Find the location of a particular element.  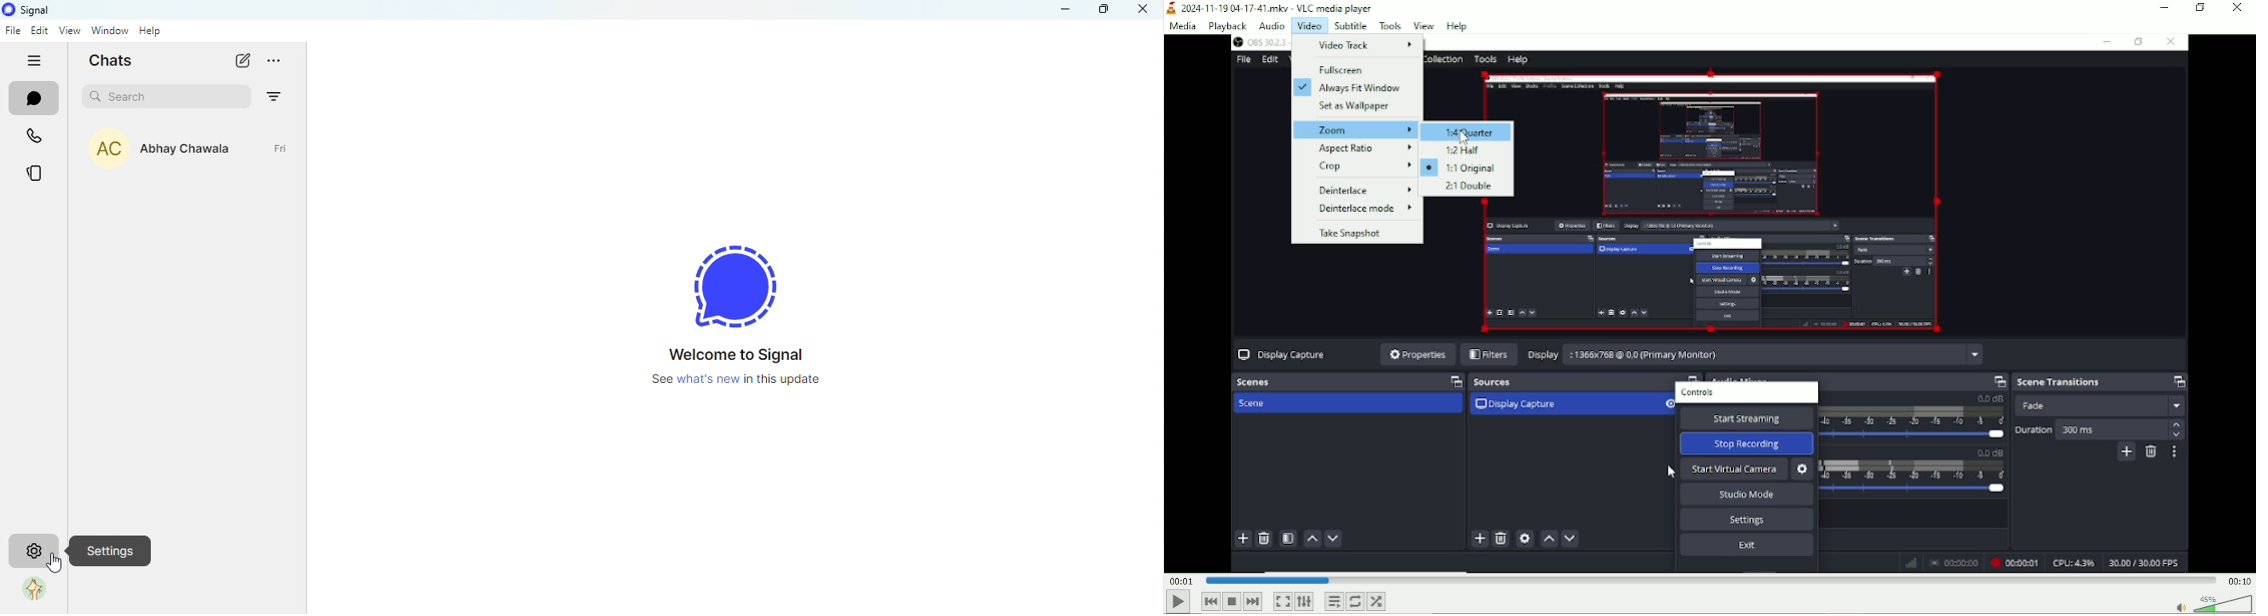

Minimize is located at coordinates (2165, 7).